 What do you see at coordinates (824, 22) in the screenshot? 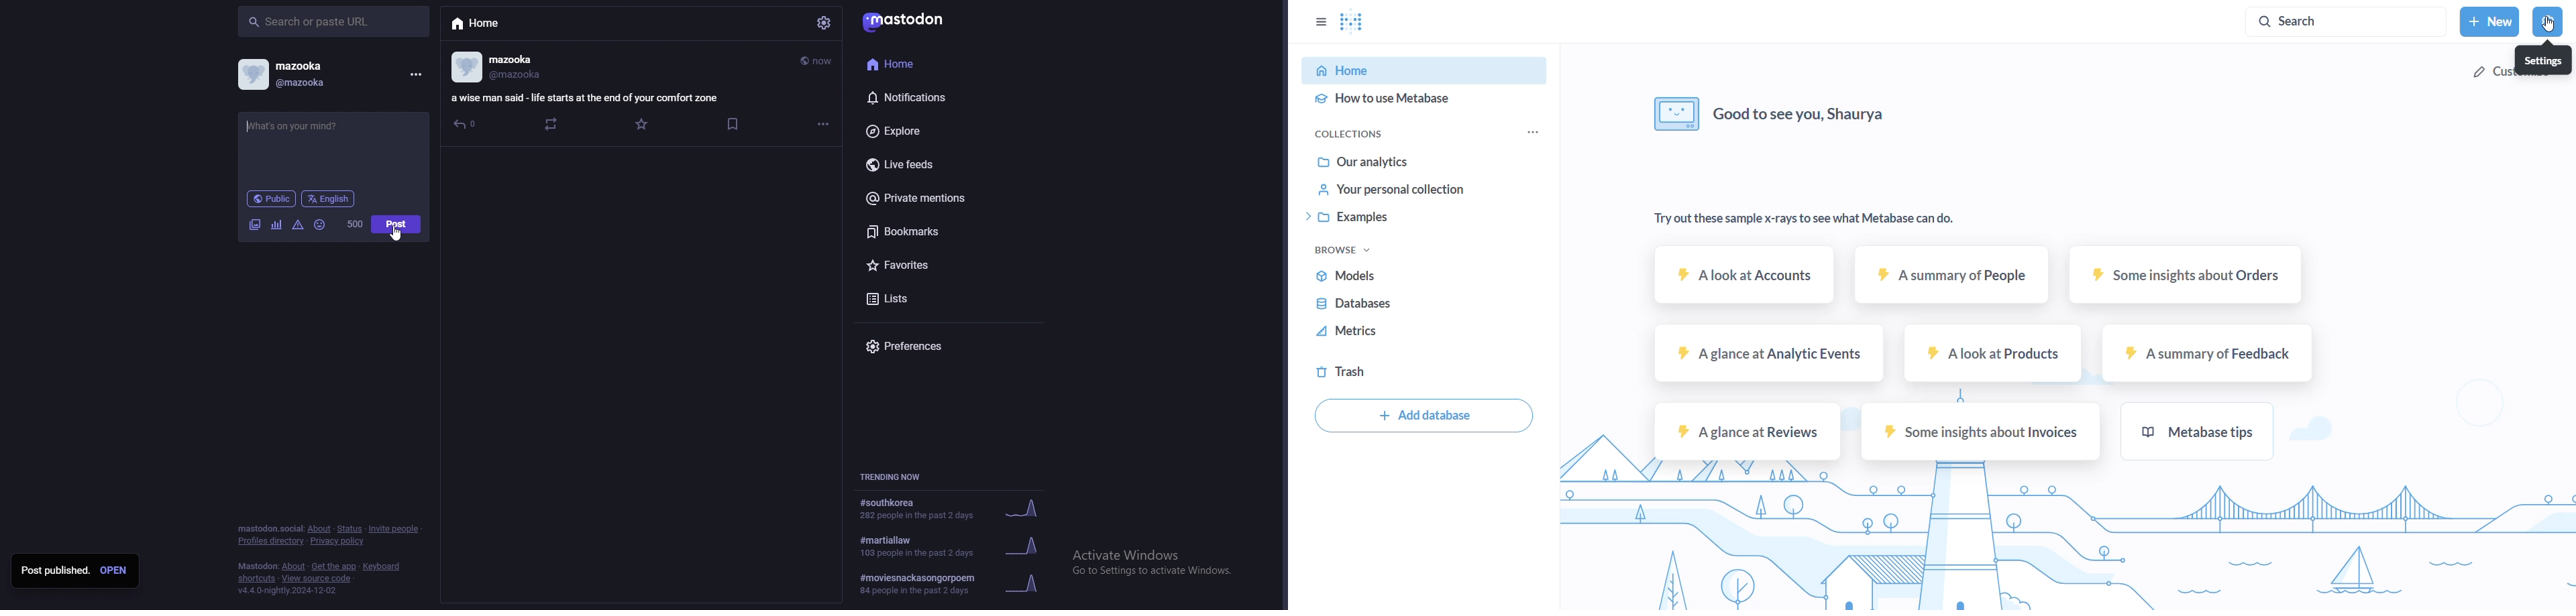
I see `settings` at bounding box center [824, 22].